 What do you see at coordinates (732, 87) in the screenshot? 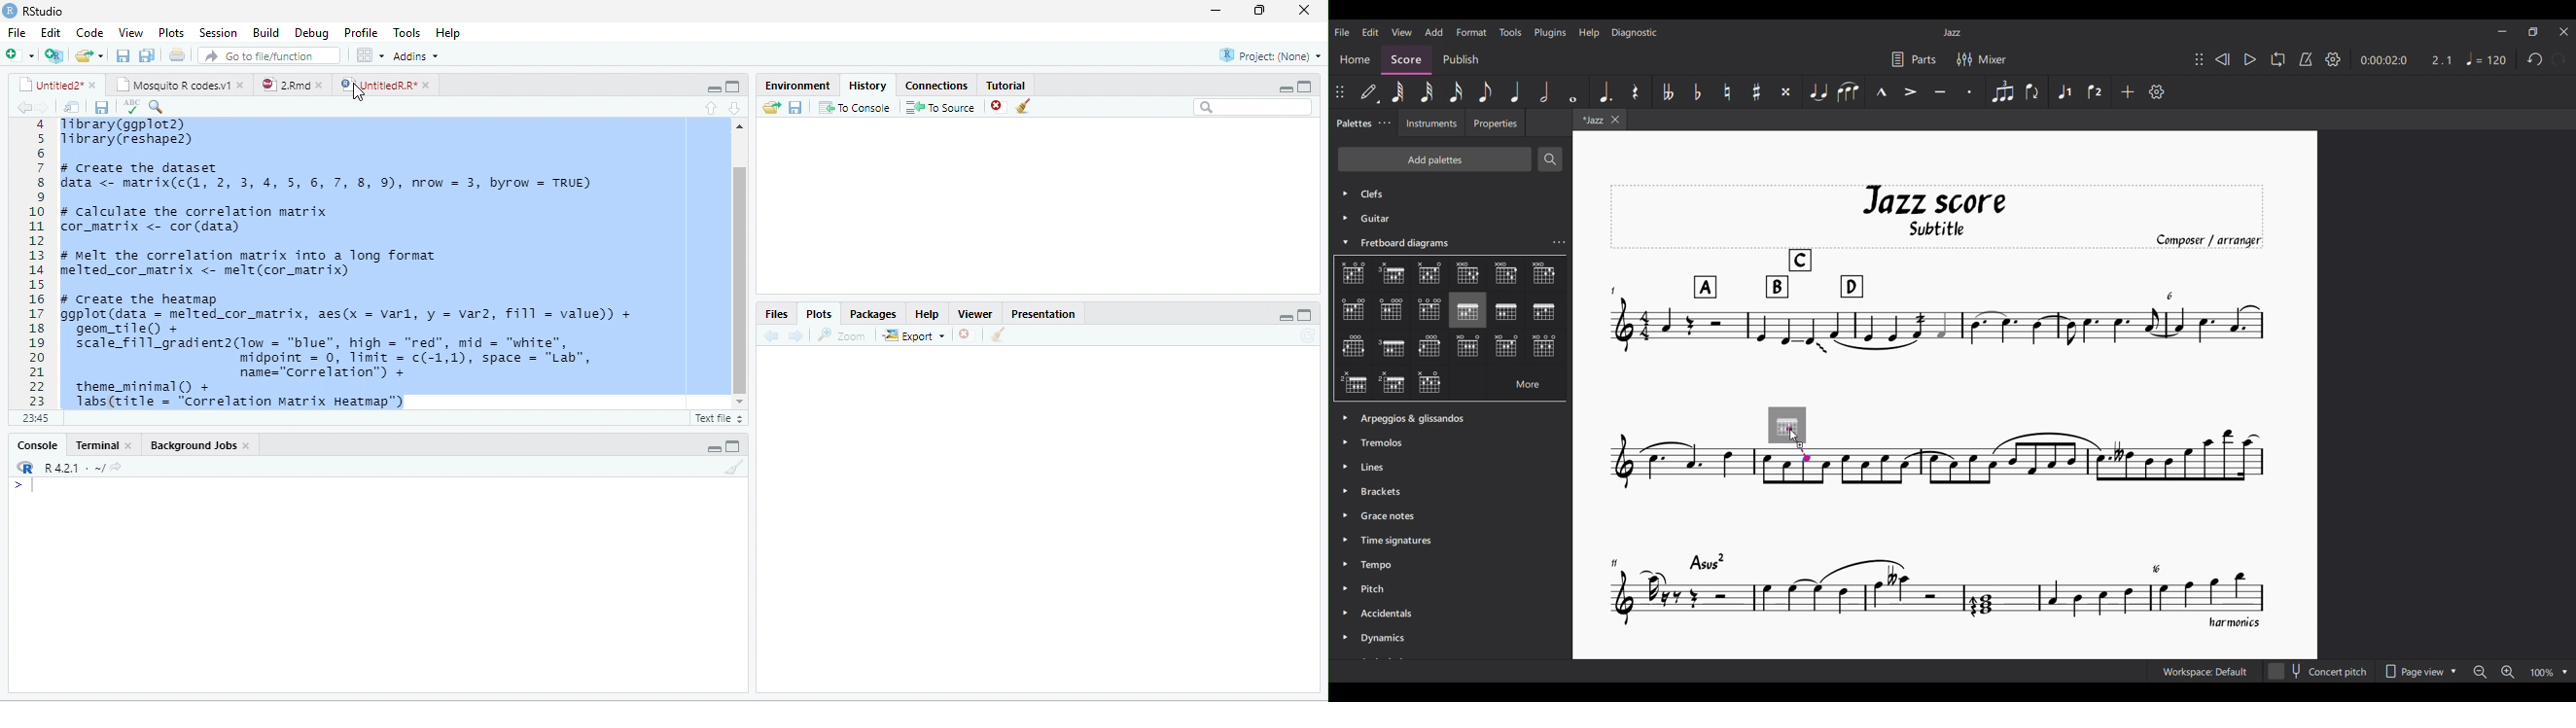
I see `maximize` at bounding box center [732, 87].